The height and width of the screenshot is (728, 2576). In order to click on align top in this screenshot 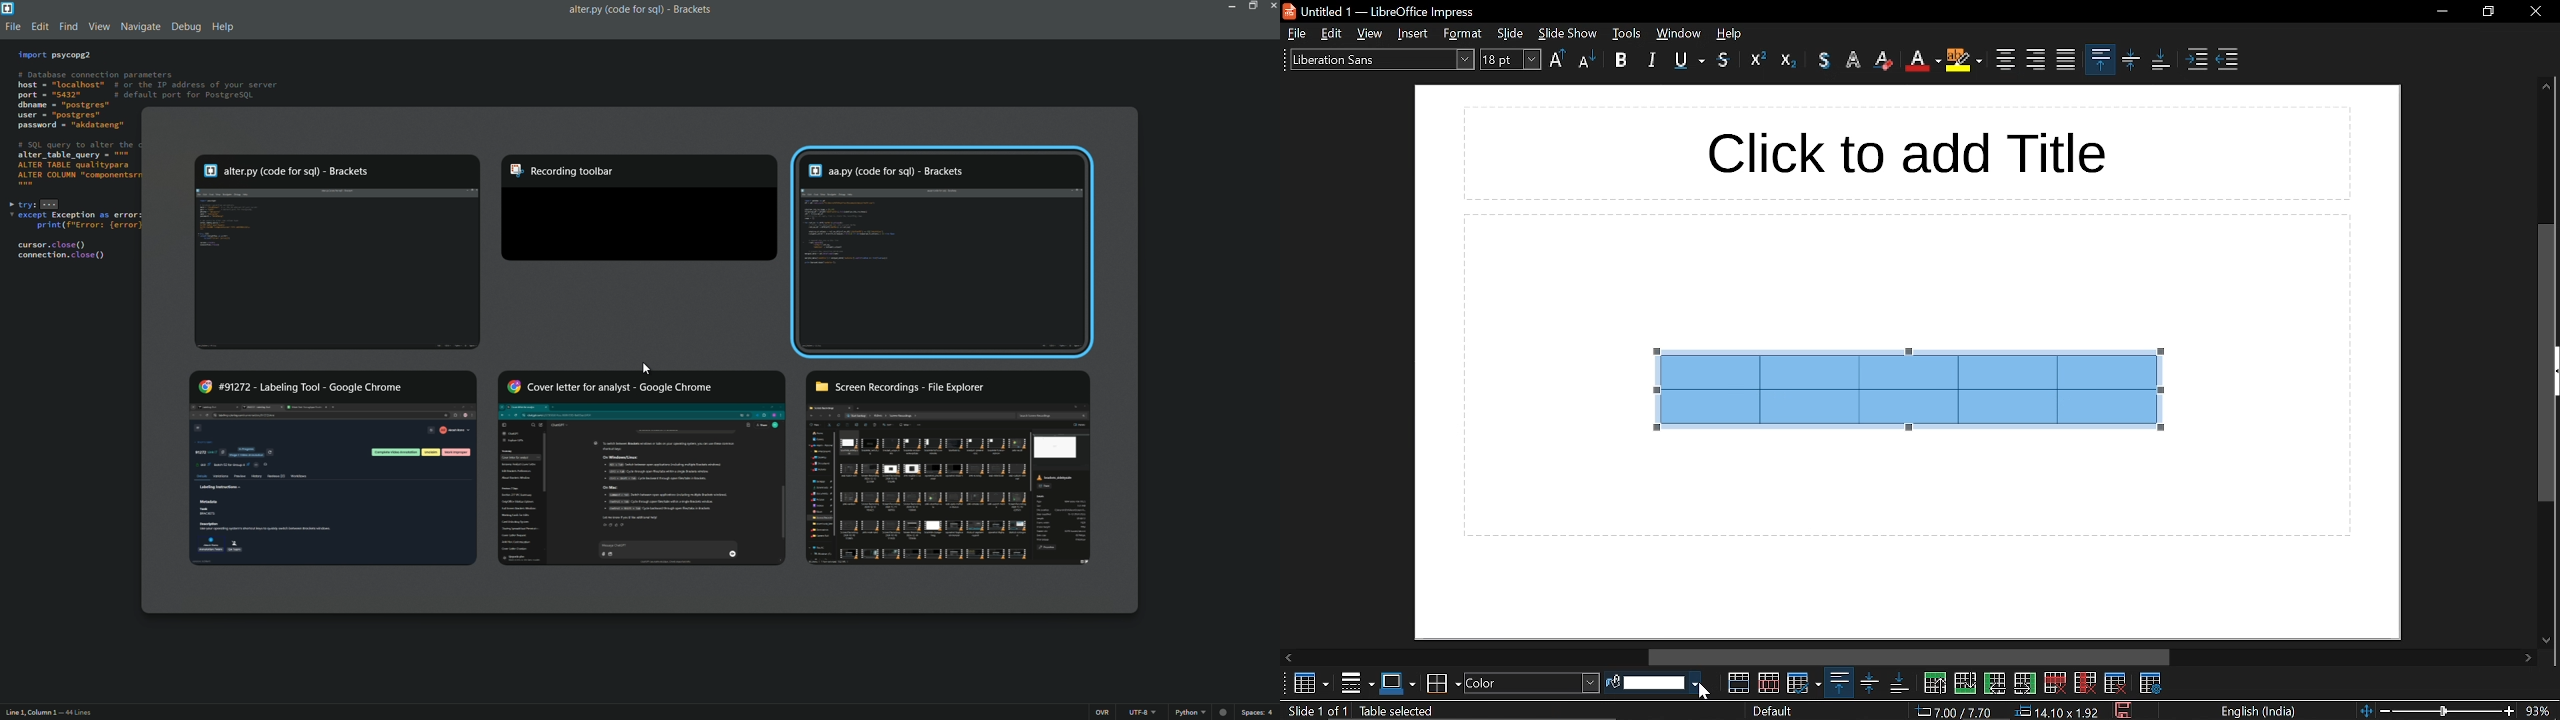, I will do `click(2101, 59)`.